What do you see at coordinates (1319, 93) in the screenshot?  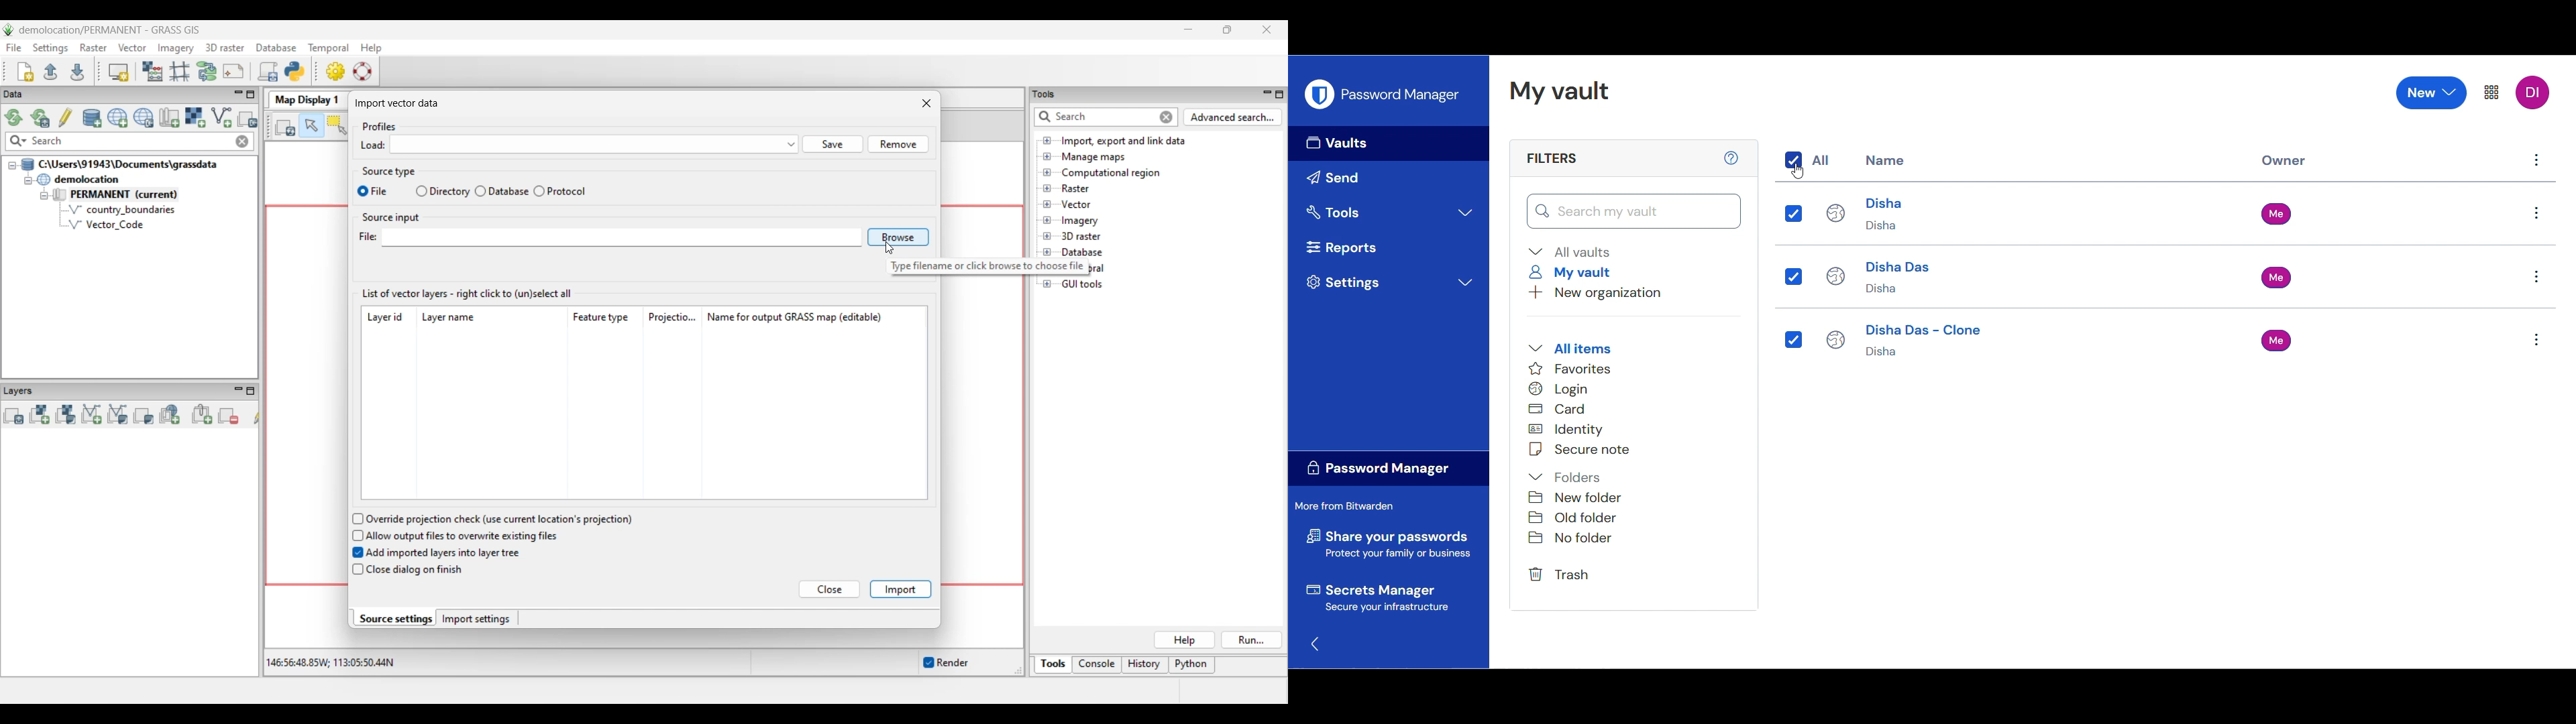 I see `Software logo` at bounding box center [1319, 93].